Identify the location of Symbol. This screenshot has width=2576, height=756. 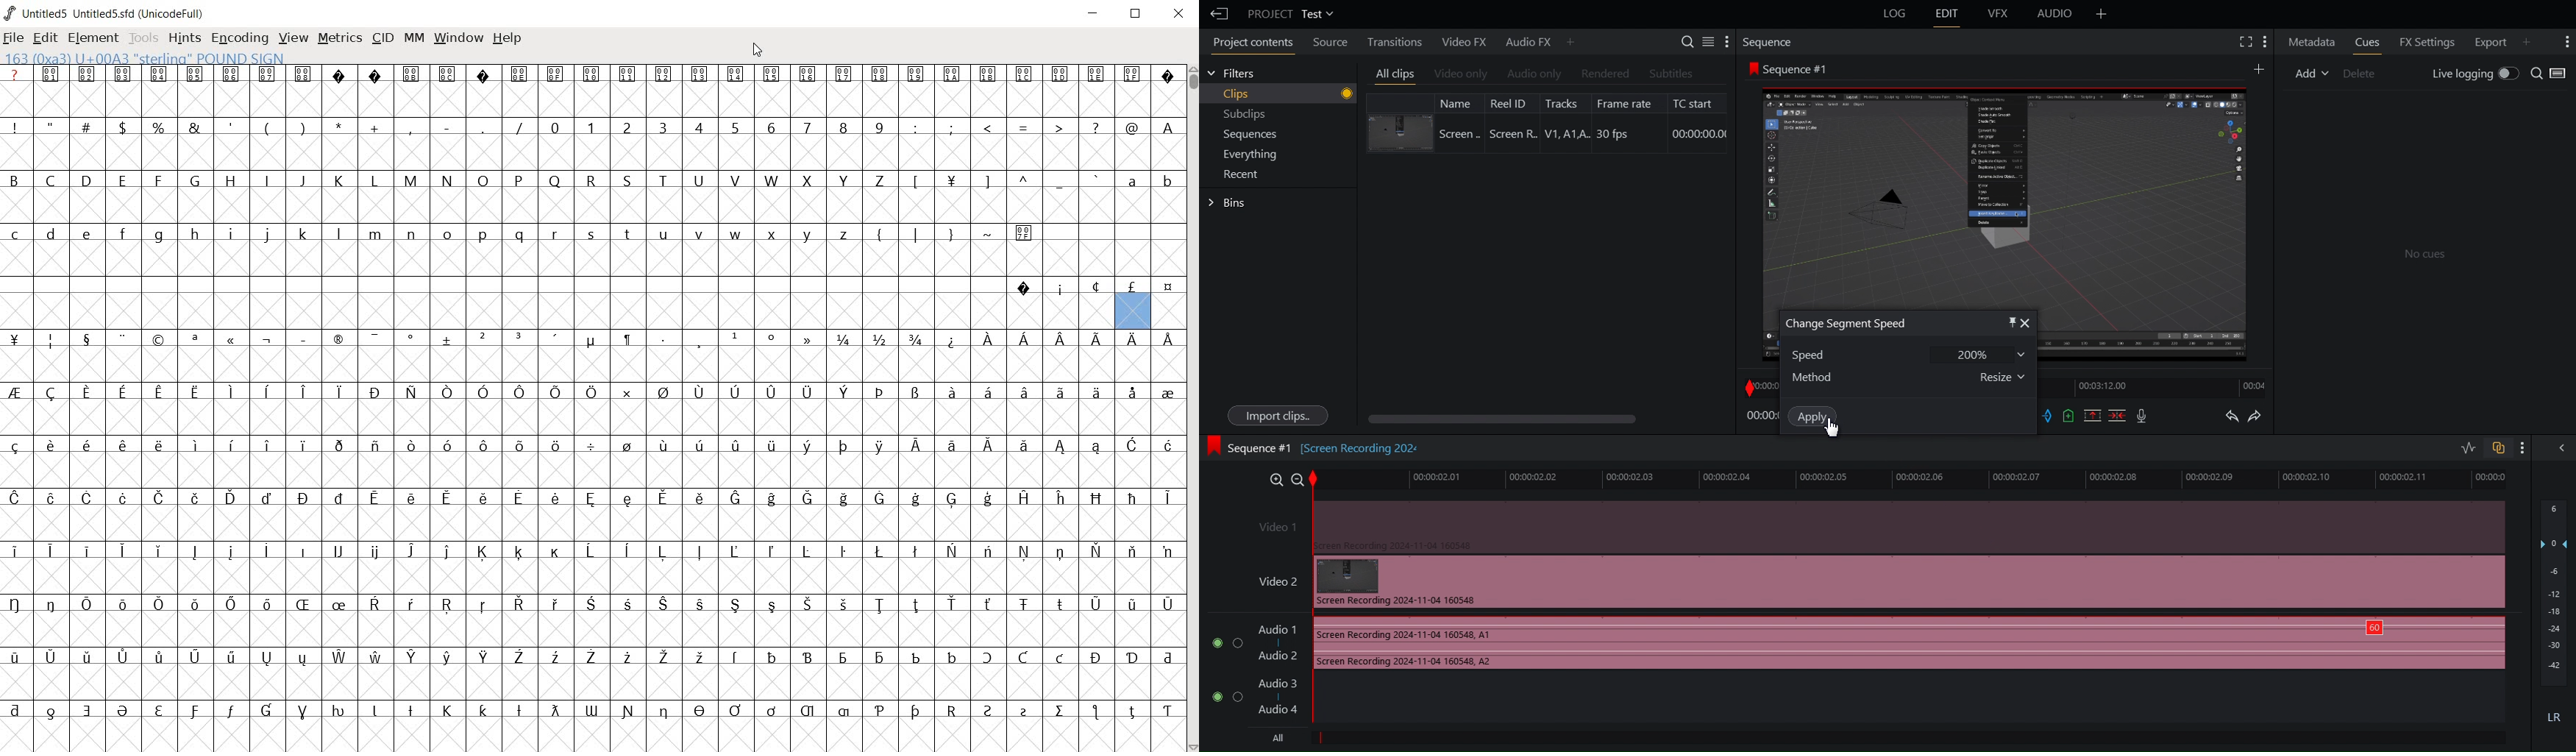
(628, 341).